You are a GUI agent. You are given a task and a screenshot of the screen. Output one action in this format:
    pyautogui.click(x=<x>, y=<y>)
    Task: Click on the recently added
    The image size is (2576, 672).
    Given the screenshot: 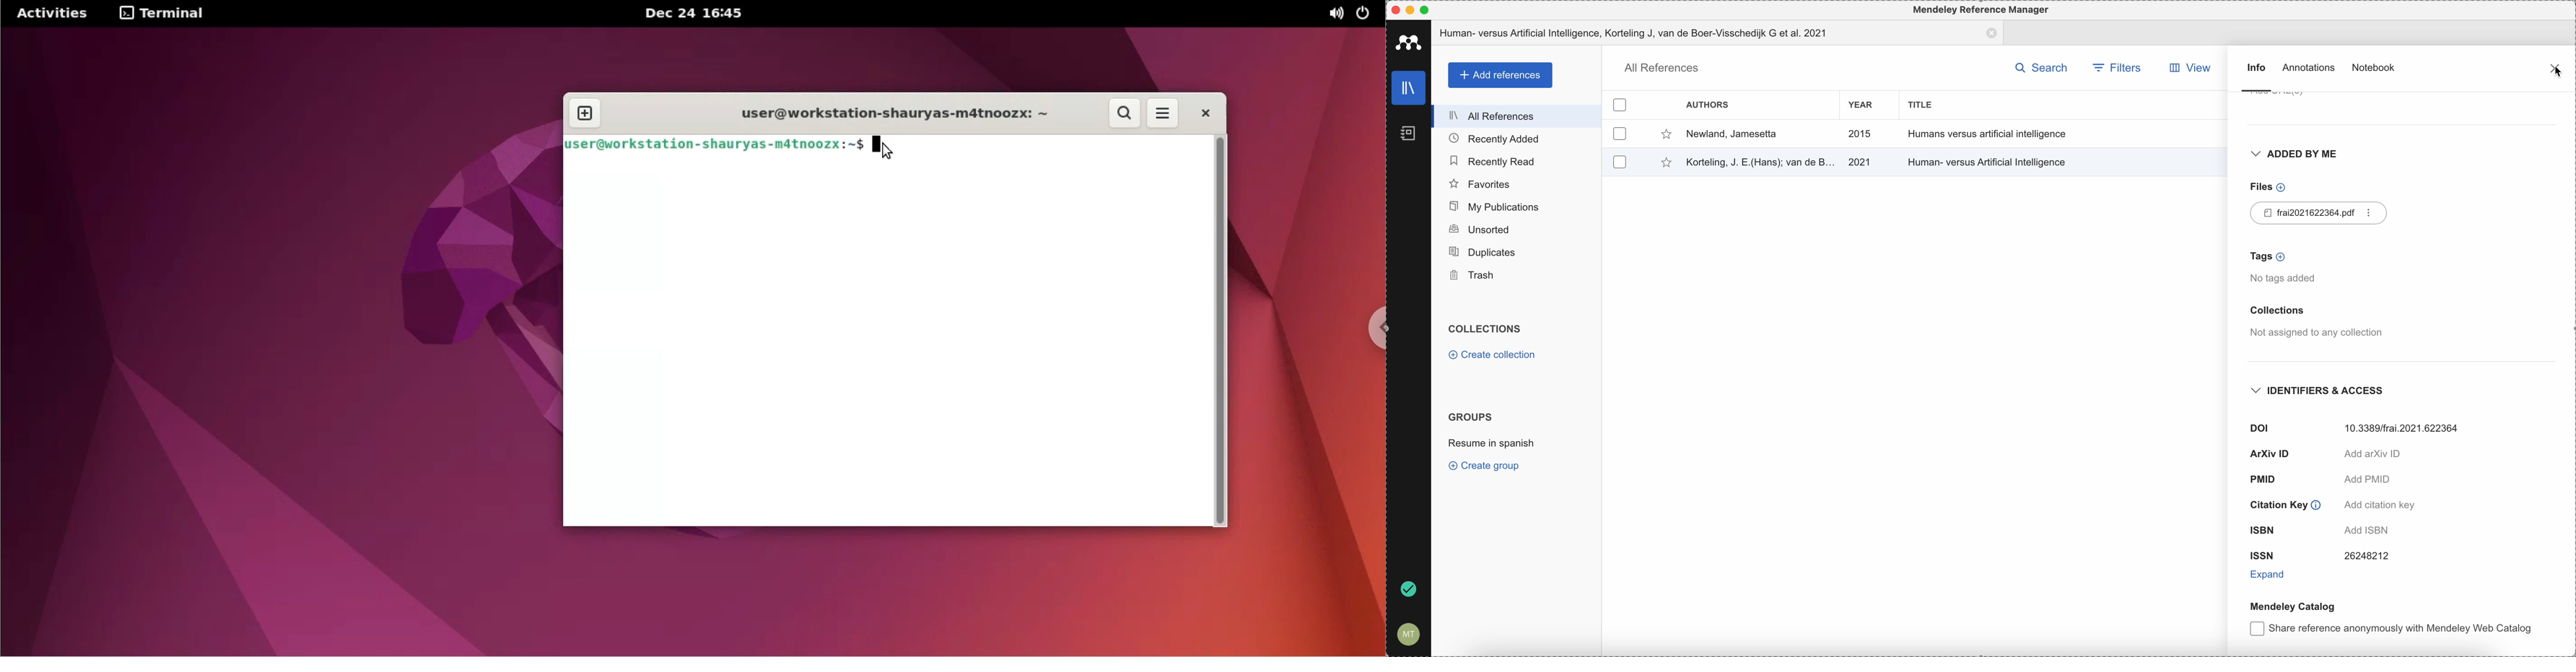 What is the action you would take?
    pyautogui.click(x=1516, y=139)
    